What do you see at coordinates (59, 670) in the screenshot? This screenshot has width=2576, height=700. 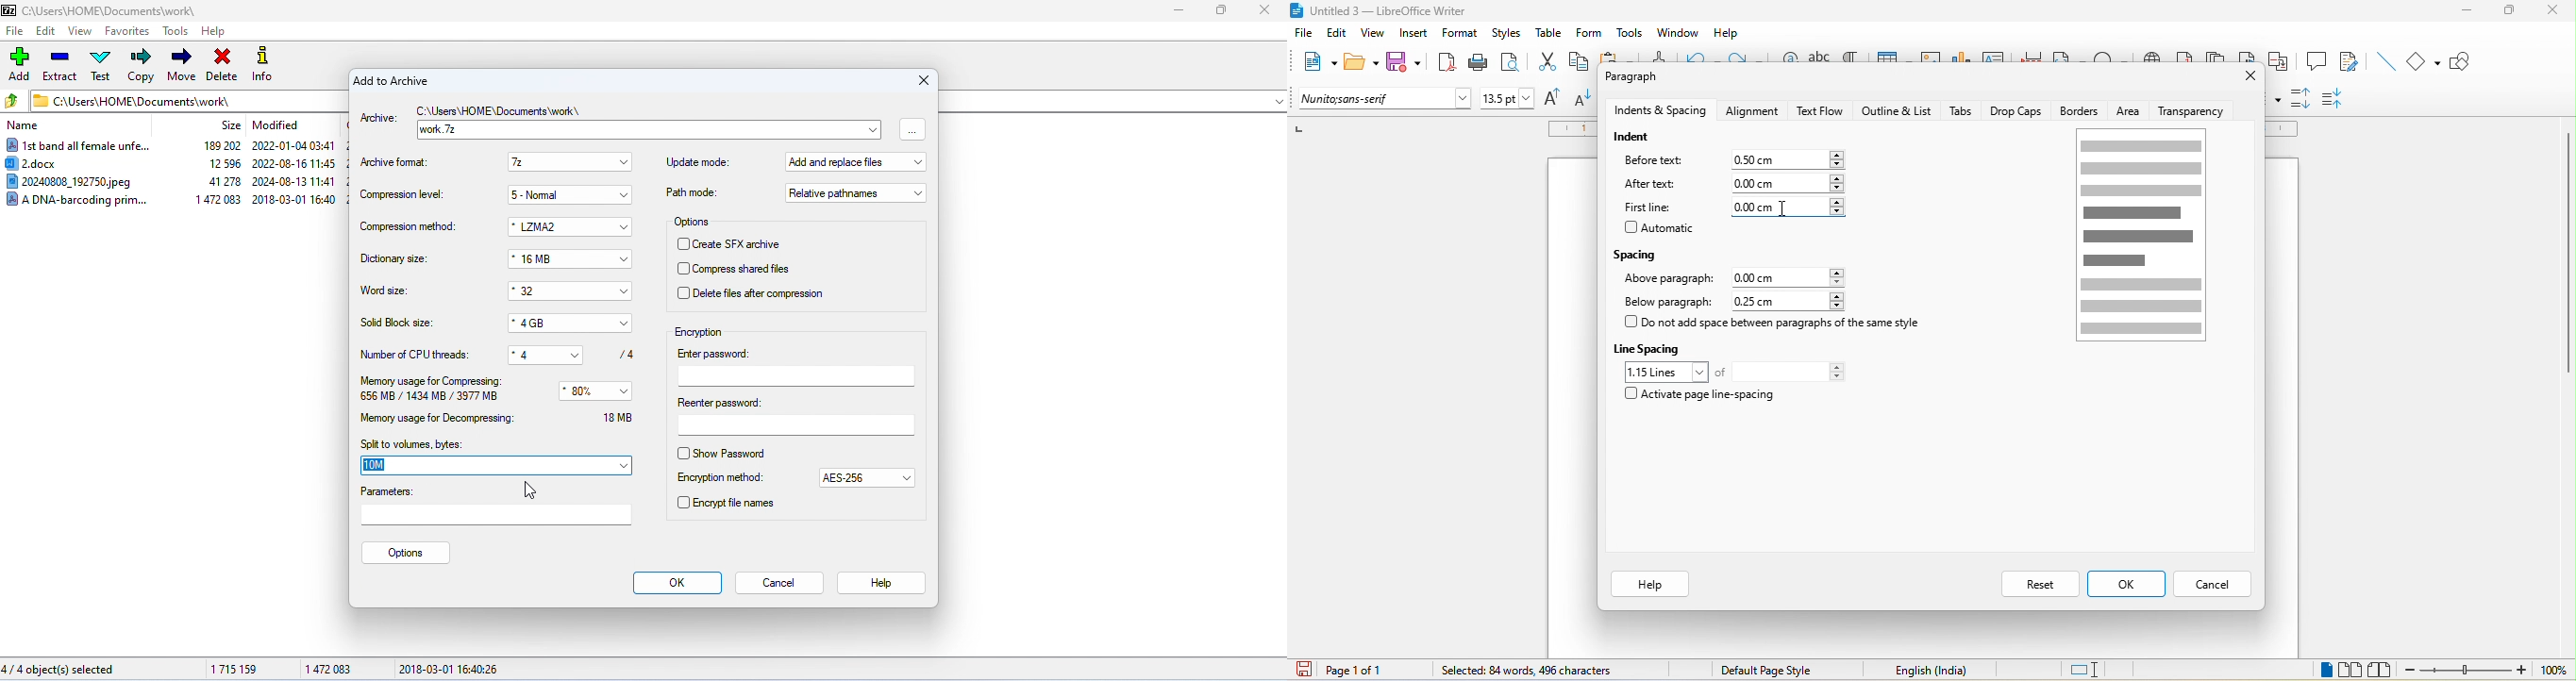 I see `4/4 object(s) selected` at bounding box center [59, 670].